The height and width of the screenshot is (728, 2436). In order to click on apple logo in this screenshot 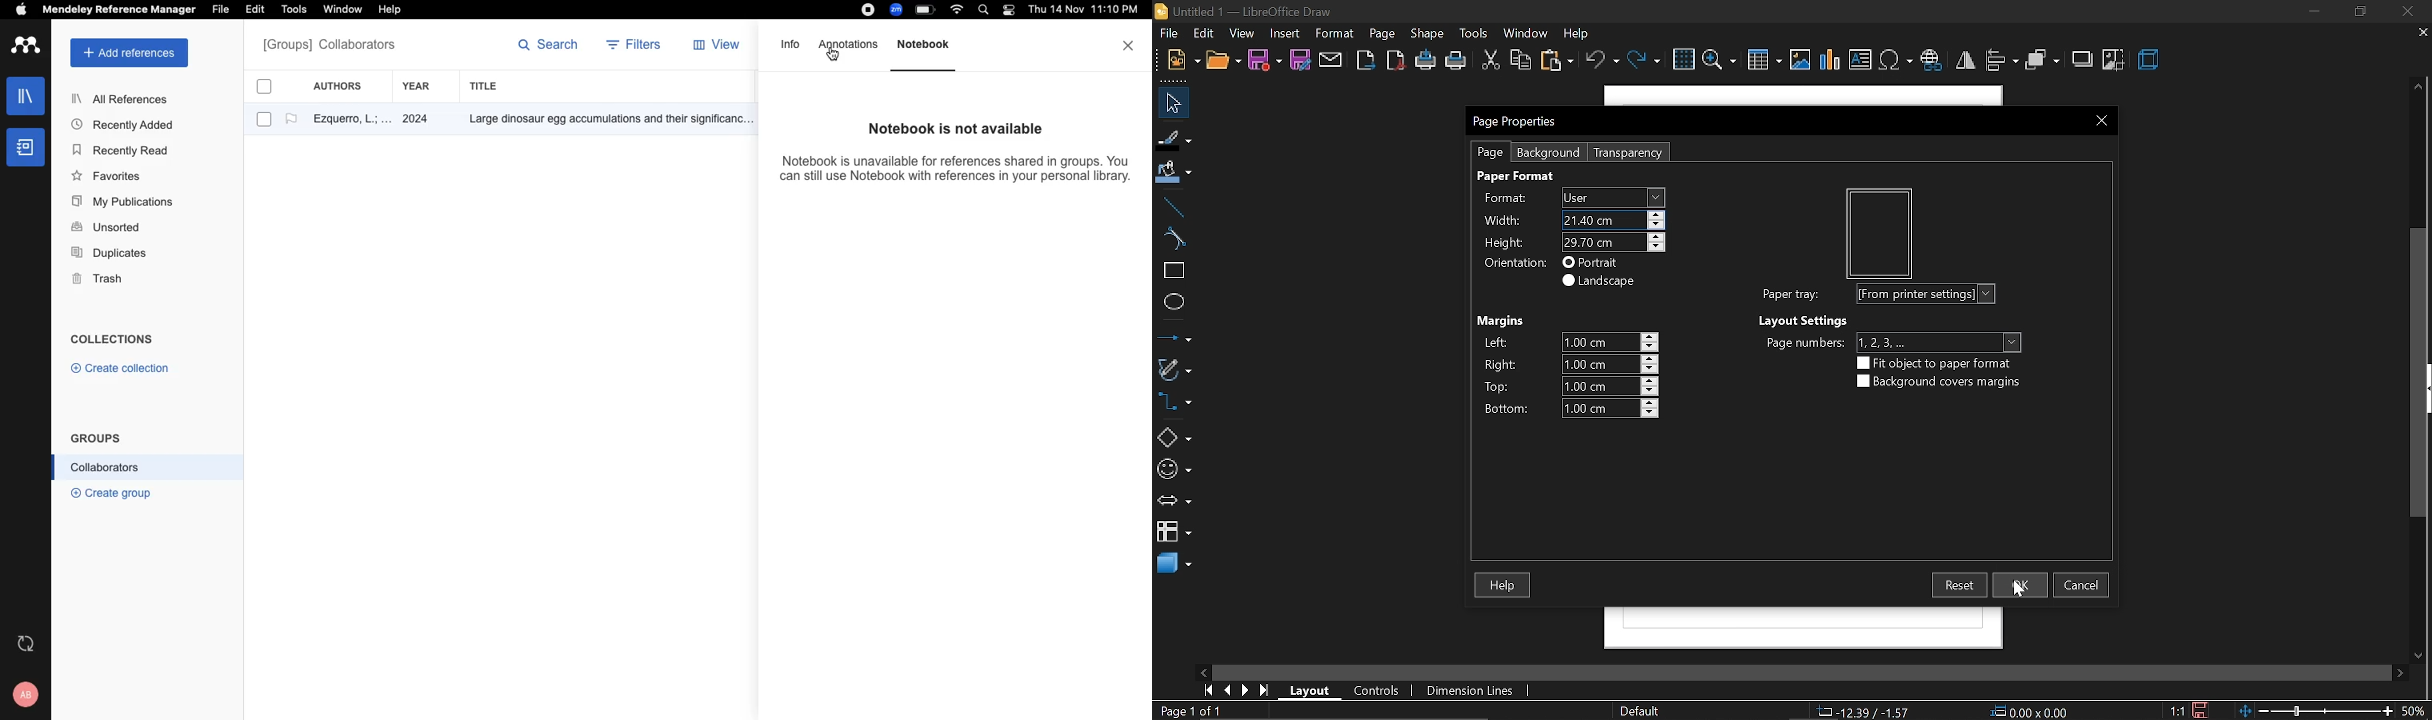, I will do `click(22, 11)`.